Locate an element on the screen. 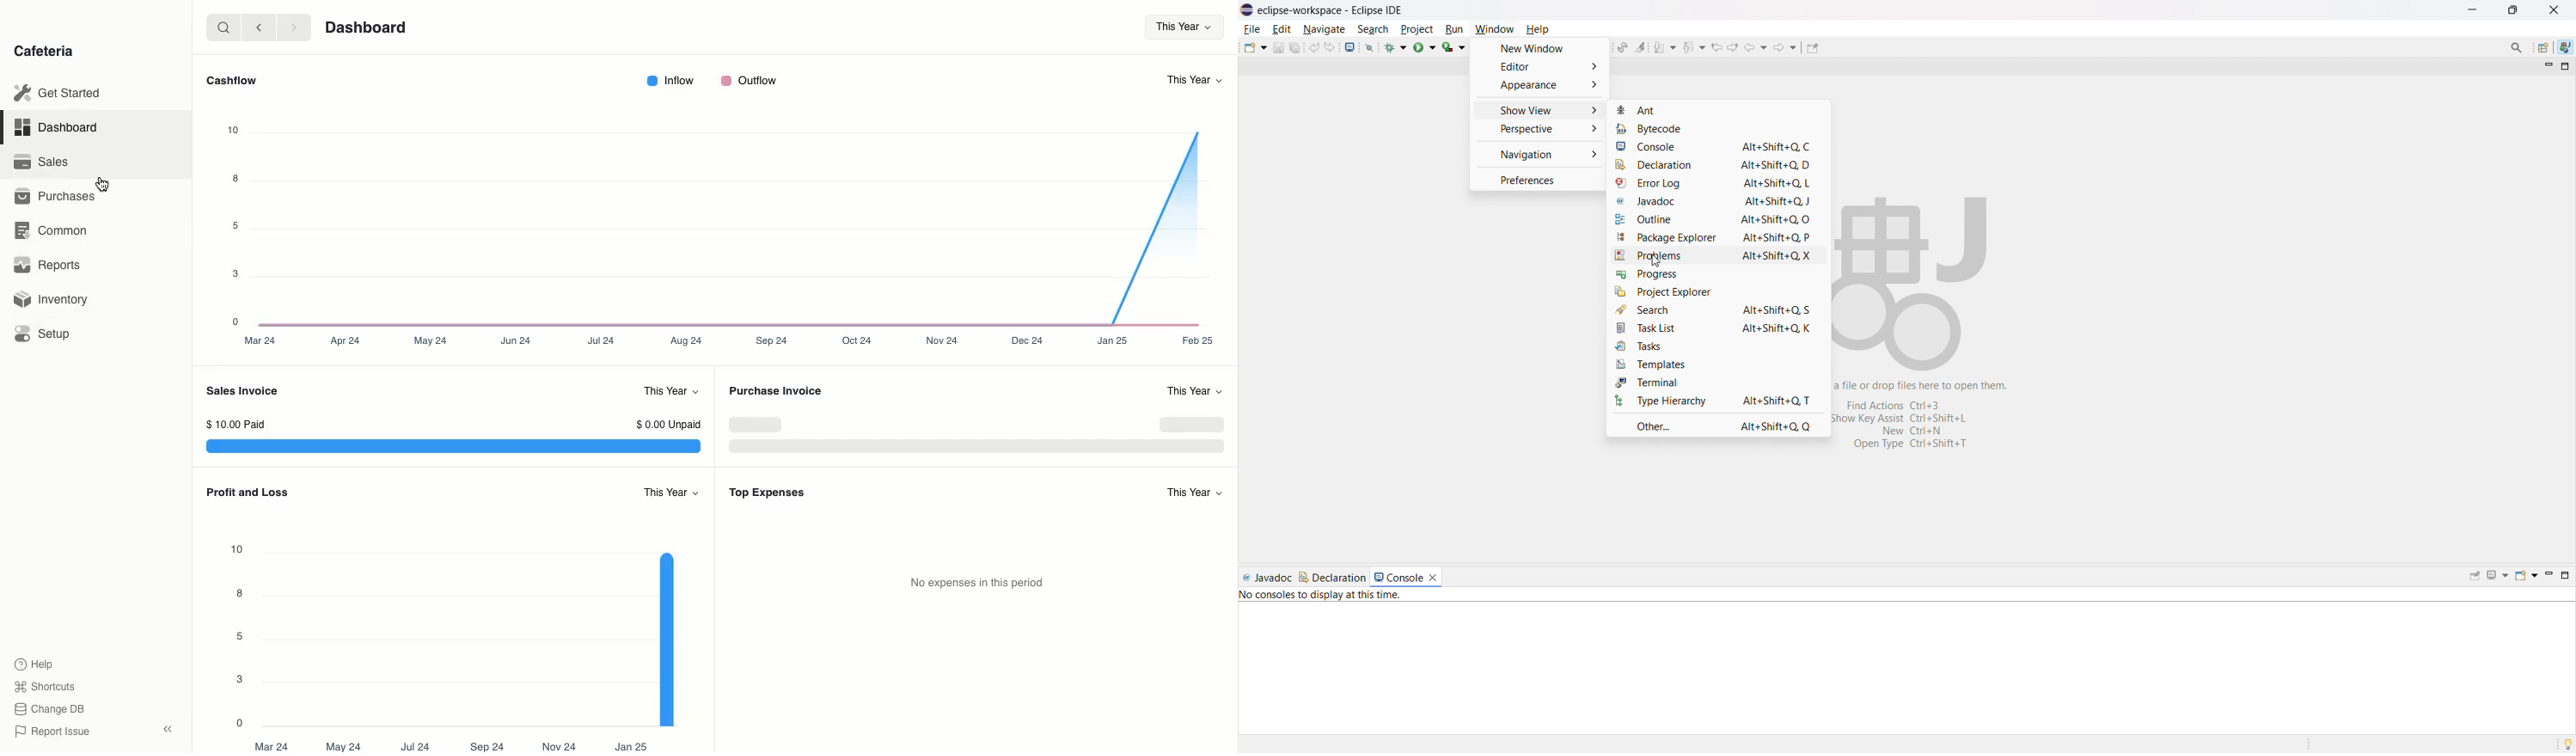 The image size is (2576, 756). Help is located at coordinates (35, 662).